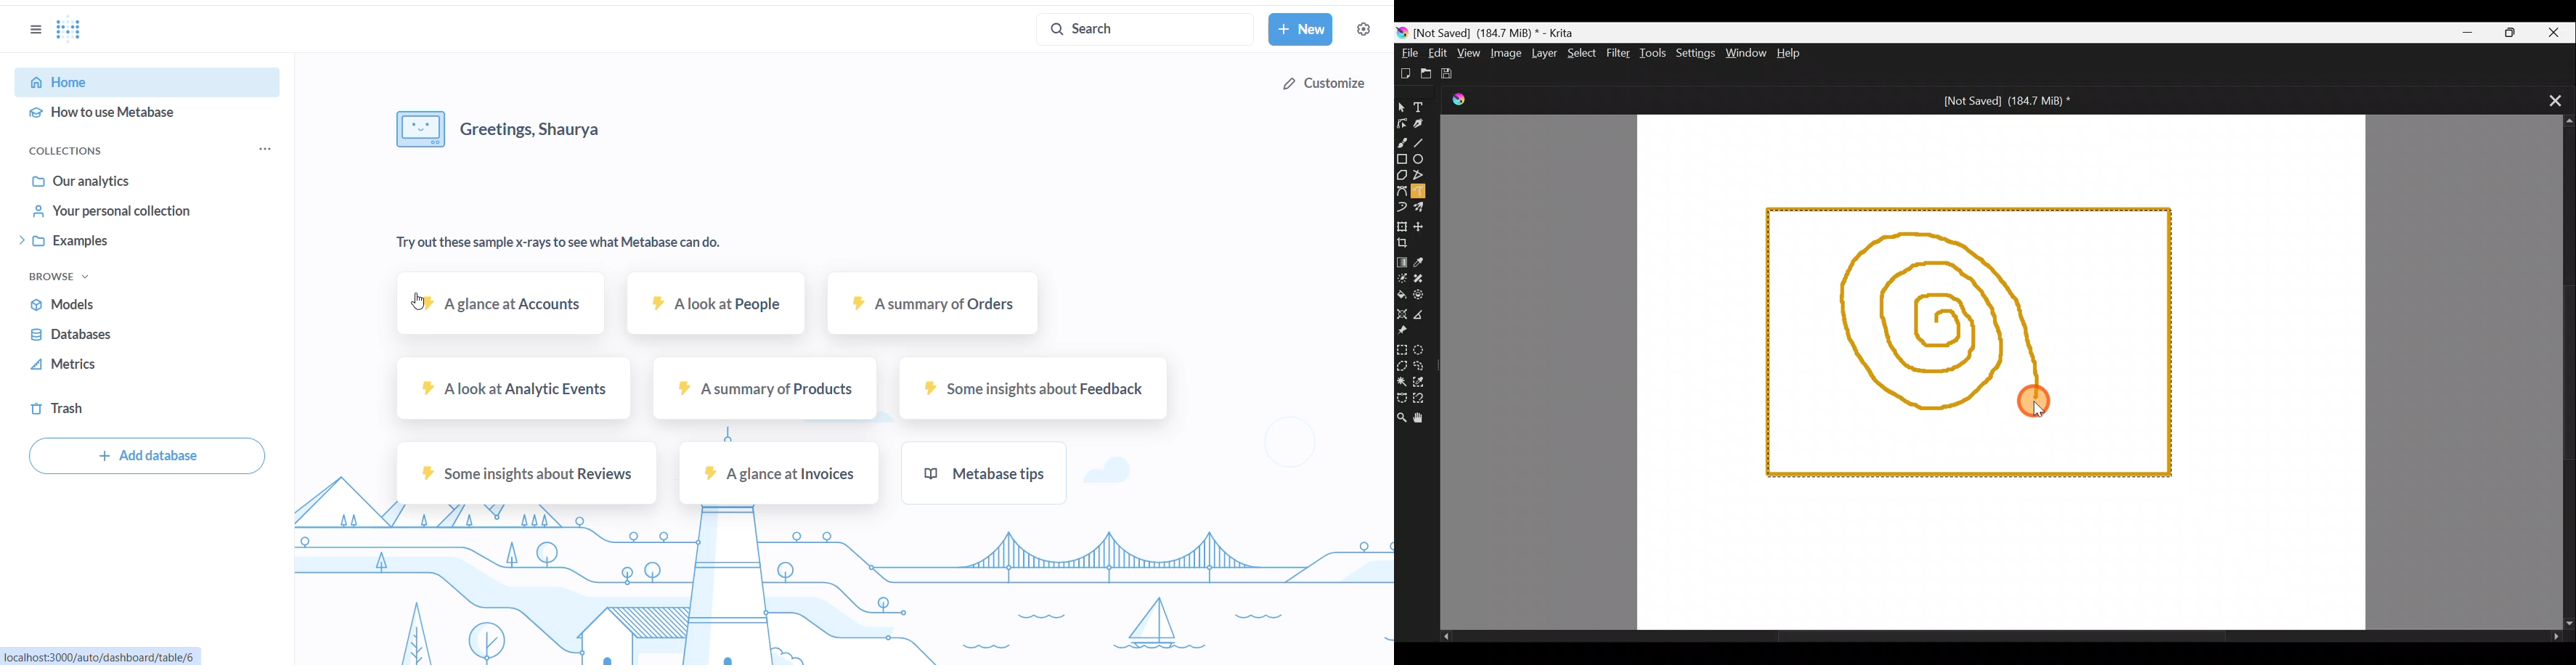  Describe the element at coordinates (1424, 160) in the screenshot. I see `Ellipse tool` at that location.